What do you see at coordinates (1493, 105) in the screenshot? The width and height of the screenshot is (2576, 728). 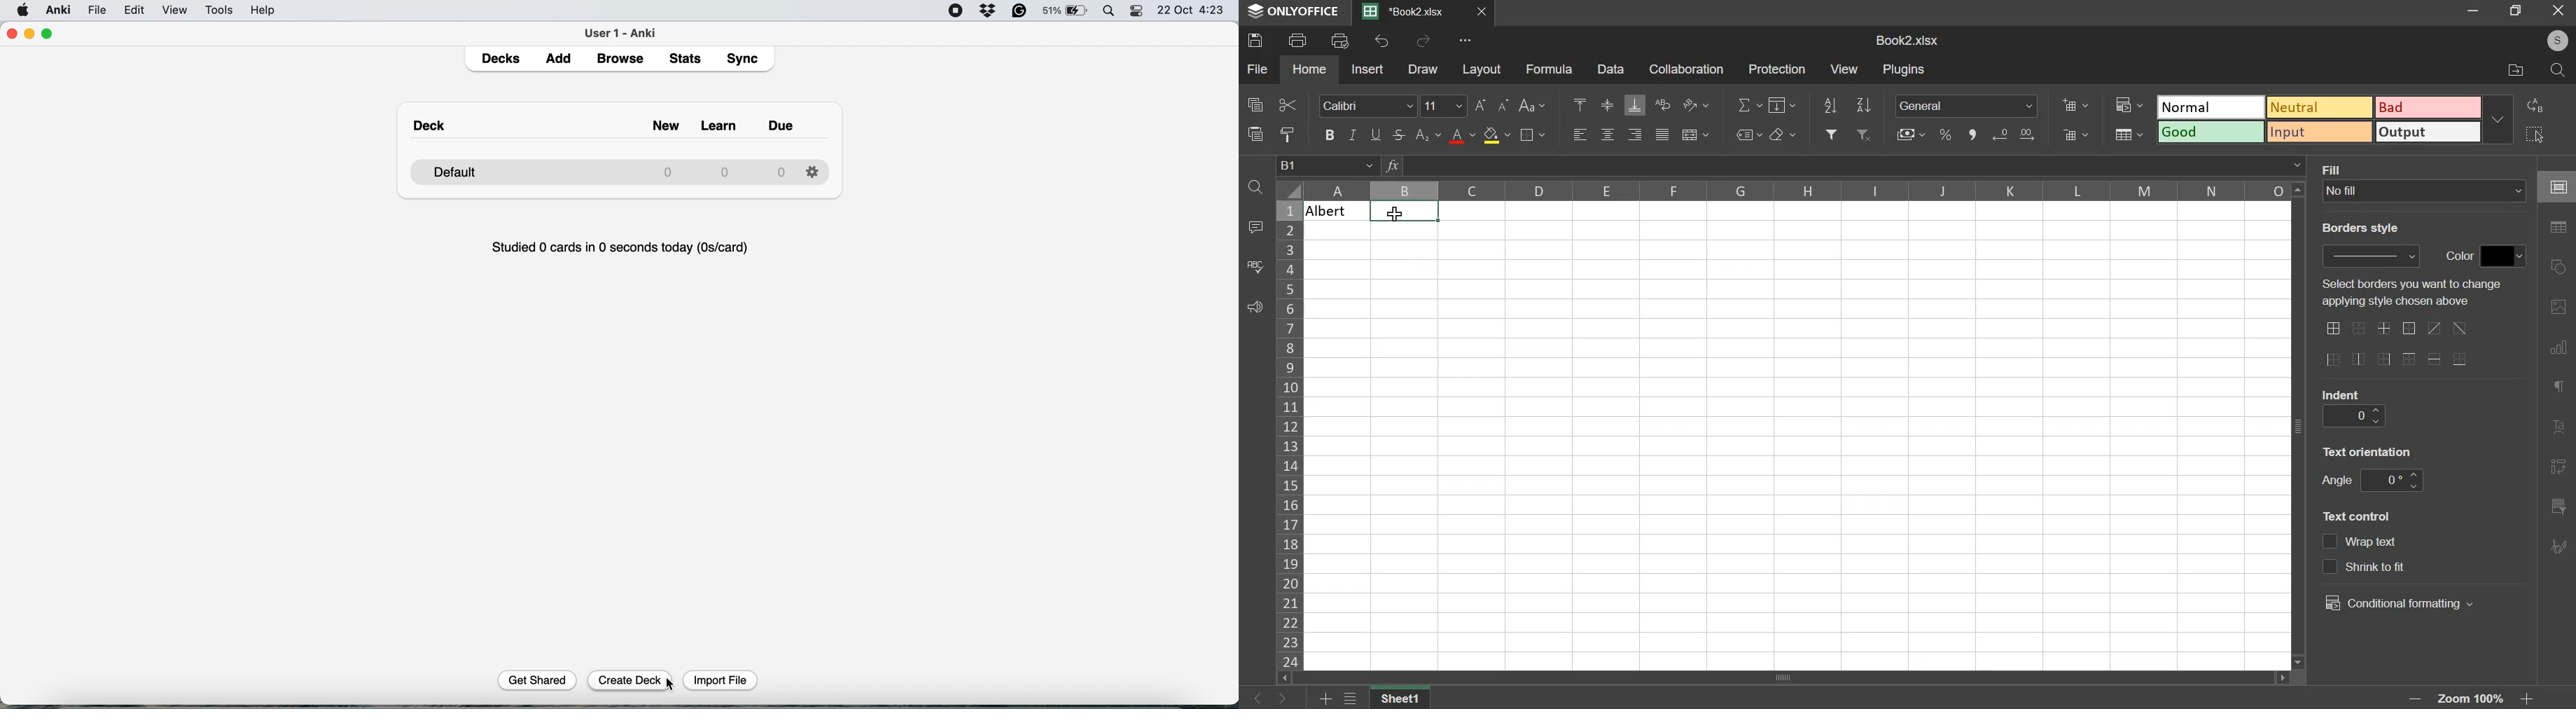 I see `font size increase/decrease` at bounding box center [1493, 105].